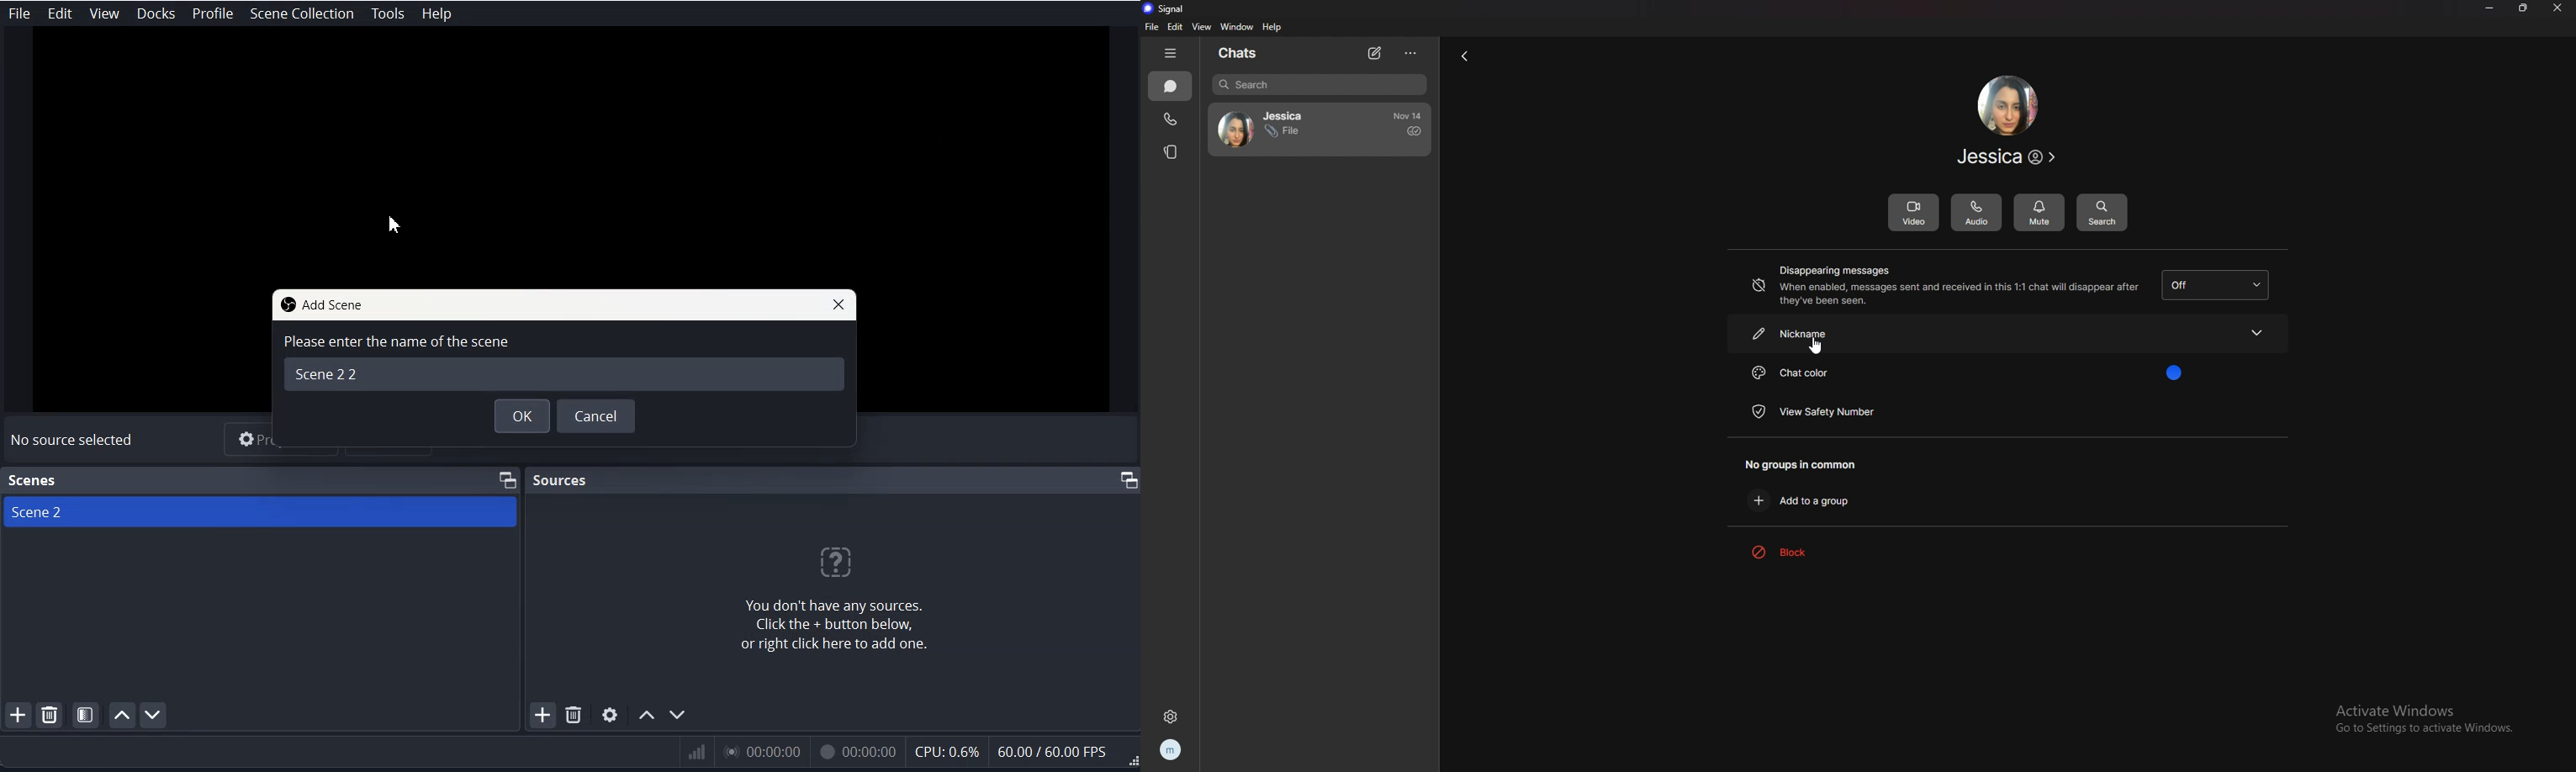 The image size is (2576, 784). I want to click on Scene Collection, so click(300, 13).